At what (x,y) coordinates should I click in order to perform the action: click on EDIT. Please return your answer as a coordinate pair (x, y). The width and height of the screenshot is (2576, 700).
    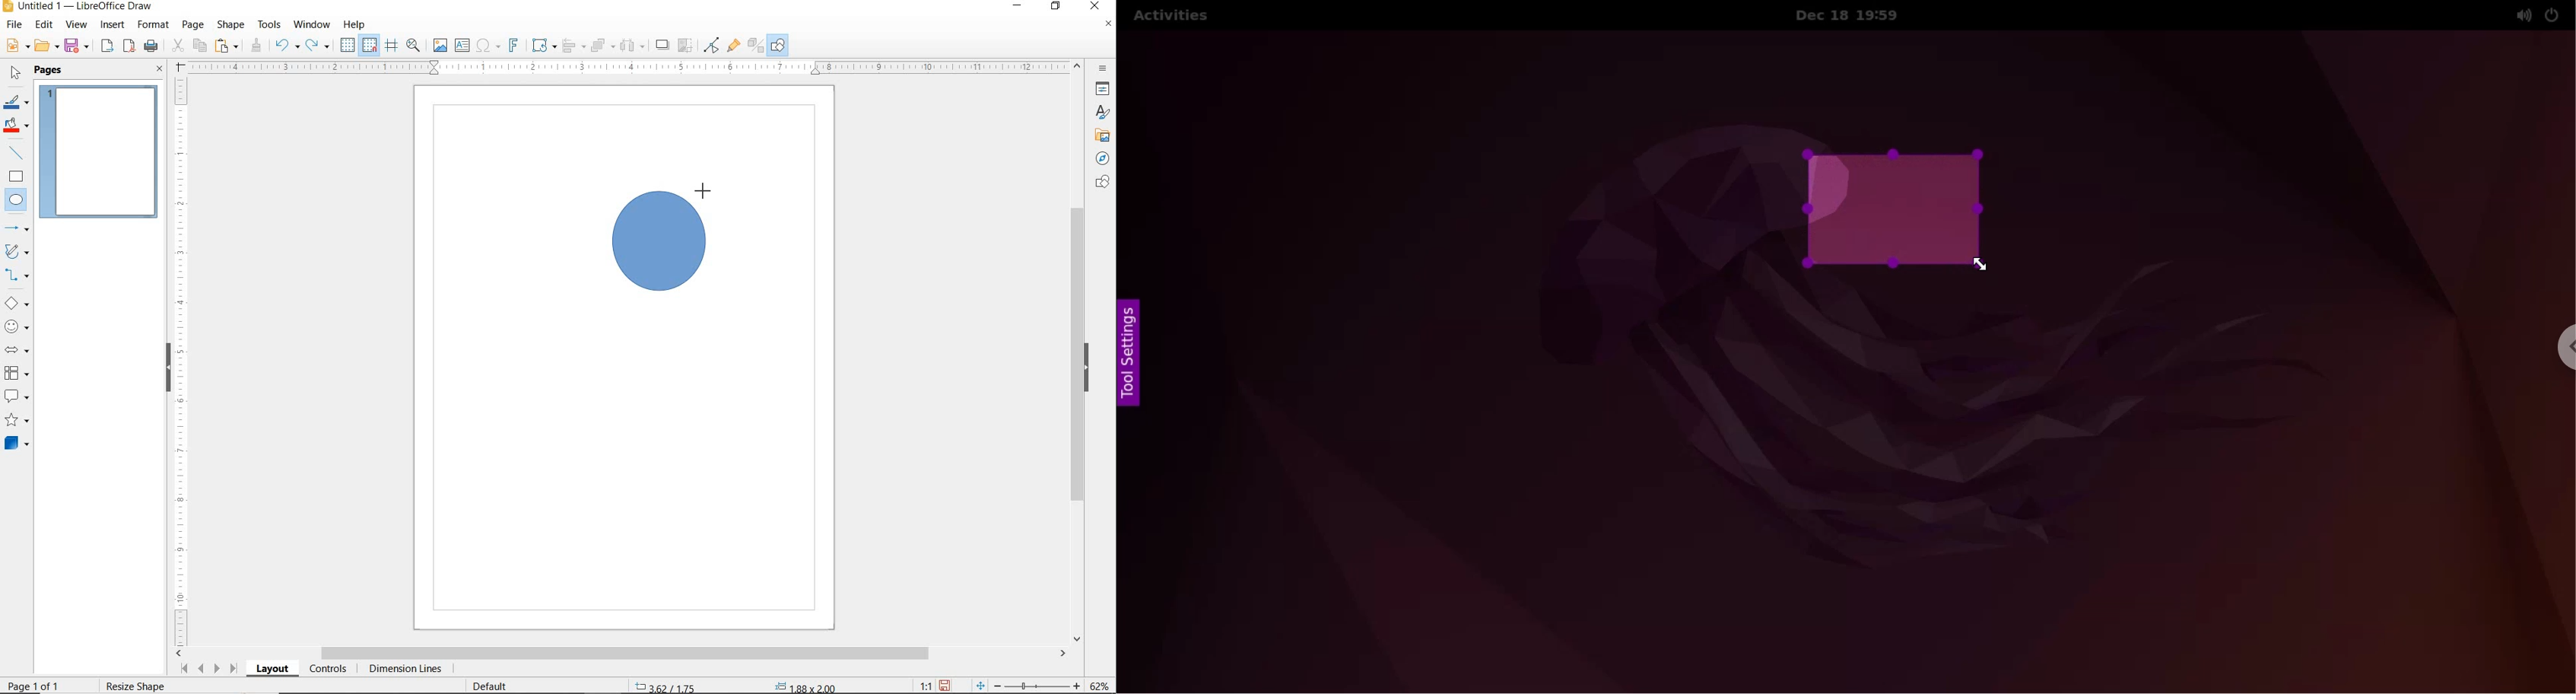
    Looking at the image, I should click on (45, 25).